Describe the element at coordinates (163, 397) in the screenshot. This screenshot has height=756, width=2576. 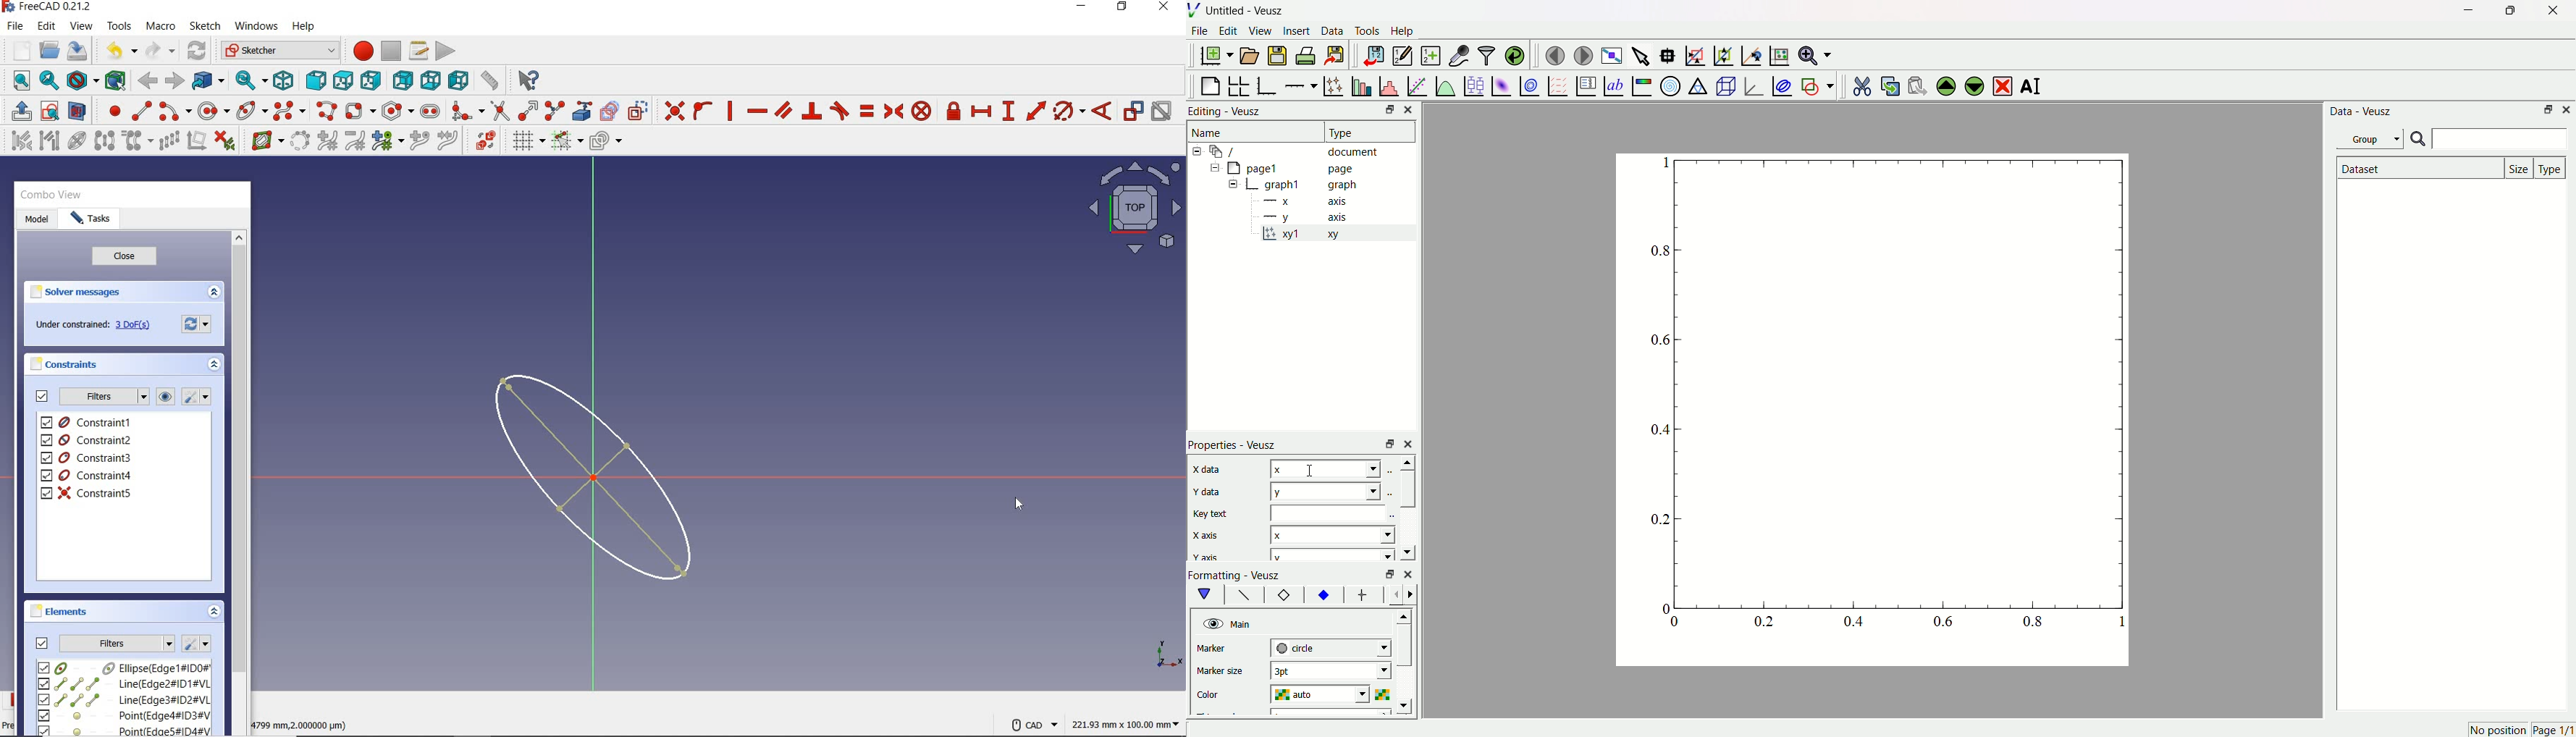
I see `show/hide all listed constraints` at that location.